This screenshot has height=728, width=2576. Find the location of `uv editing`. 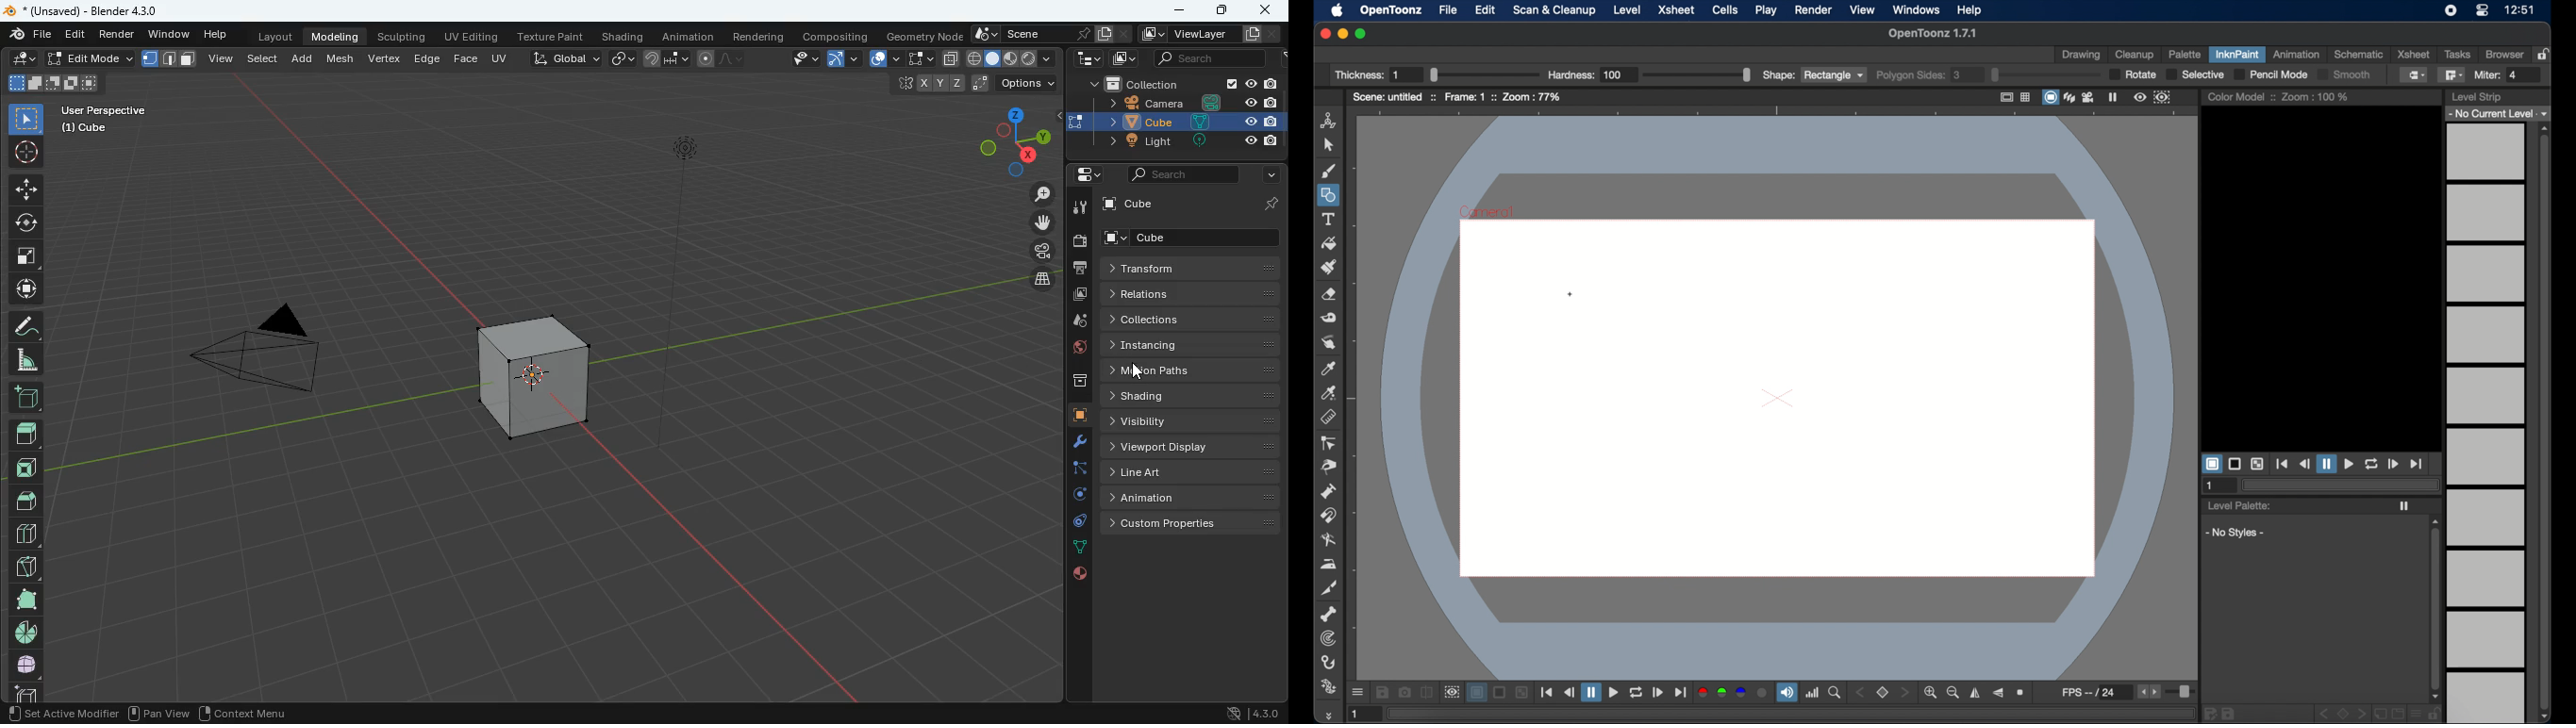

uv editing is located at coordinates (474, 38).